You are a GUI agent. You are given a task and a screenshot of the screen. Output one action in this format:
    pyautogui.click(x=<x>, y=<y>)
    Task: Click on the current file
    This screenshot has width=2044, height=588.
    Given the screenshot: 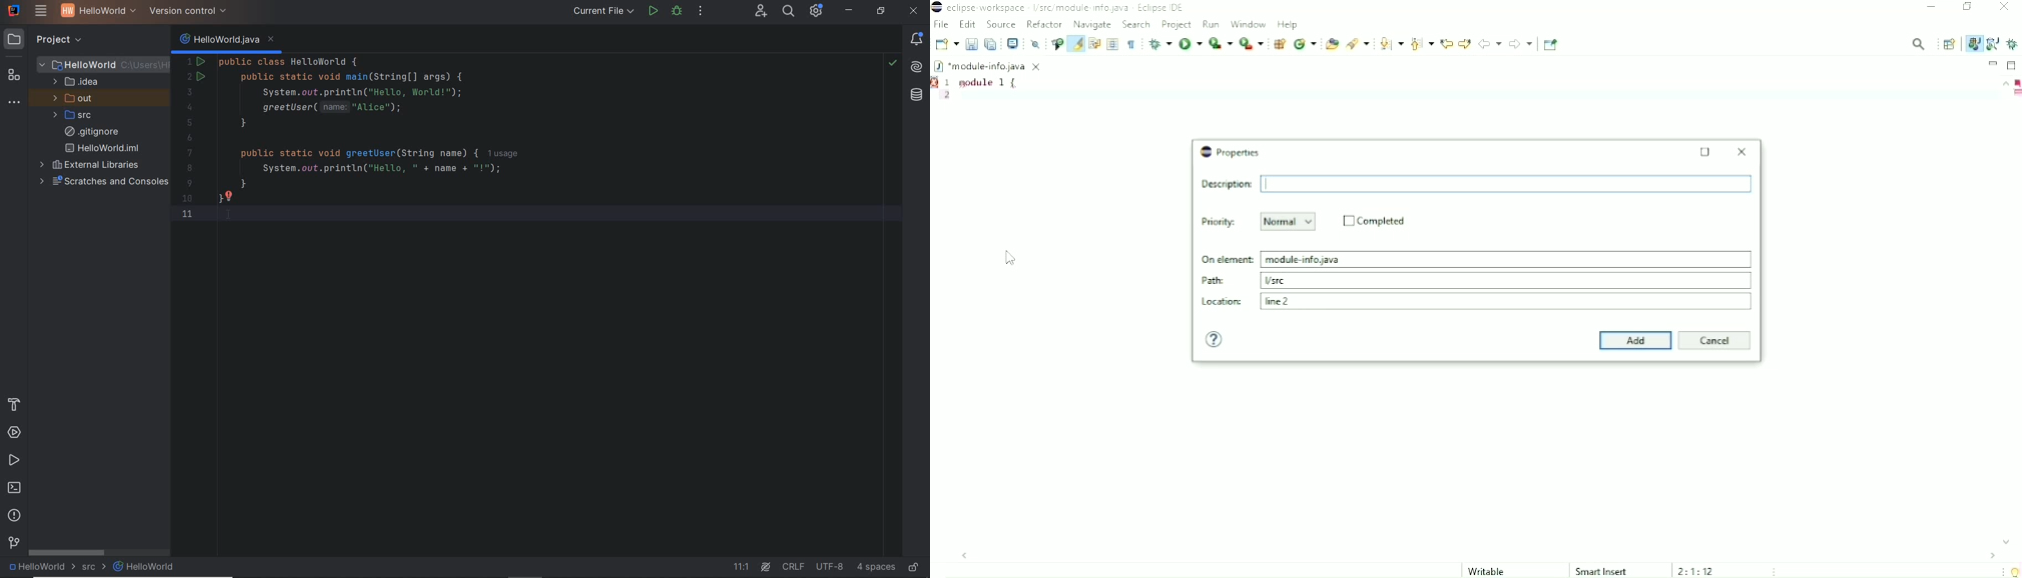 What is the action you would take?
    pyautogui.click(x=602, y=11)
    